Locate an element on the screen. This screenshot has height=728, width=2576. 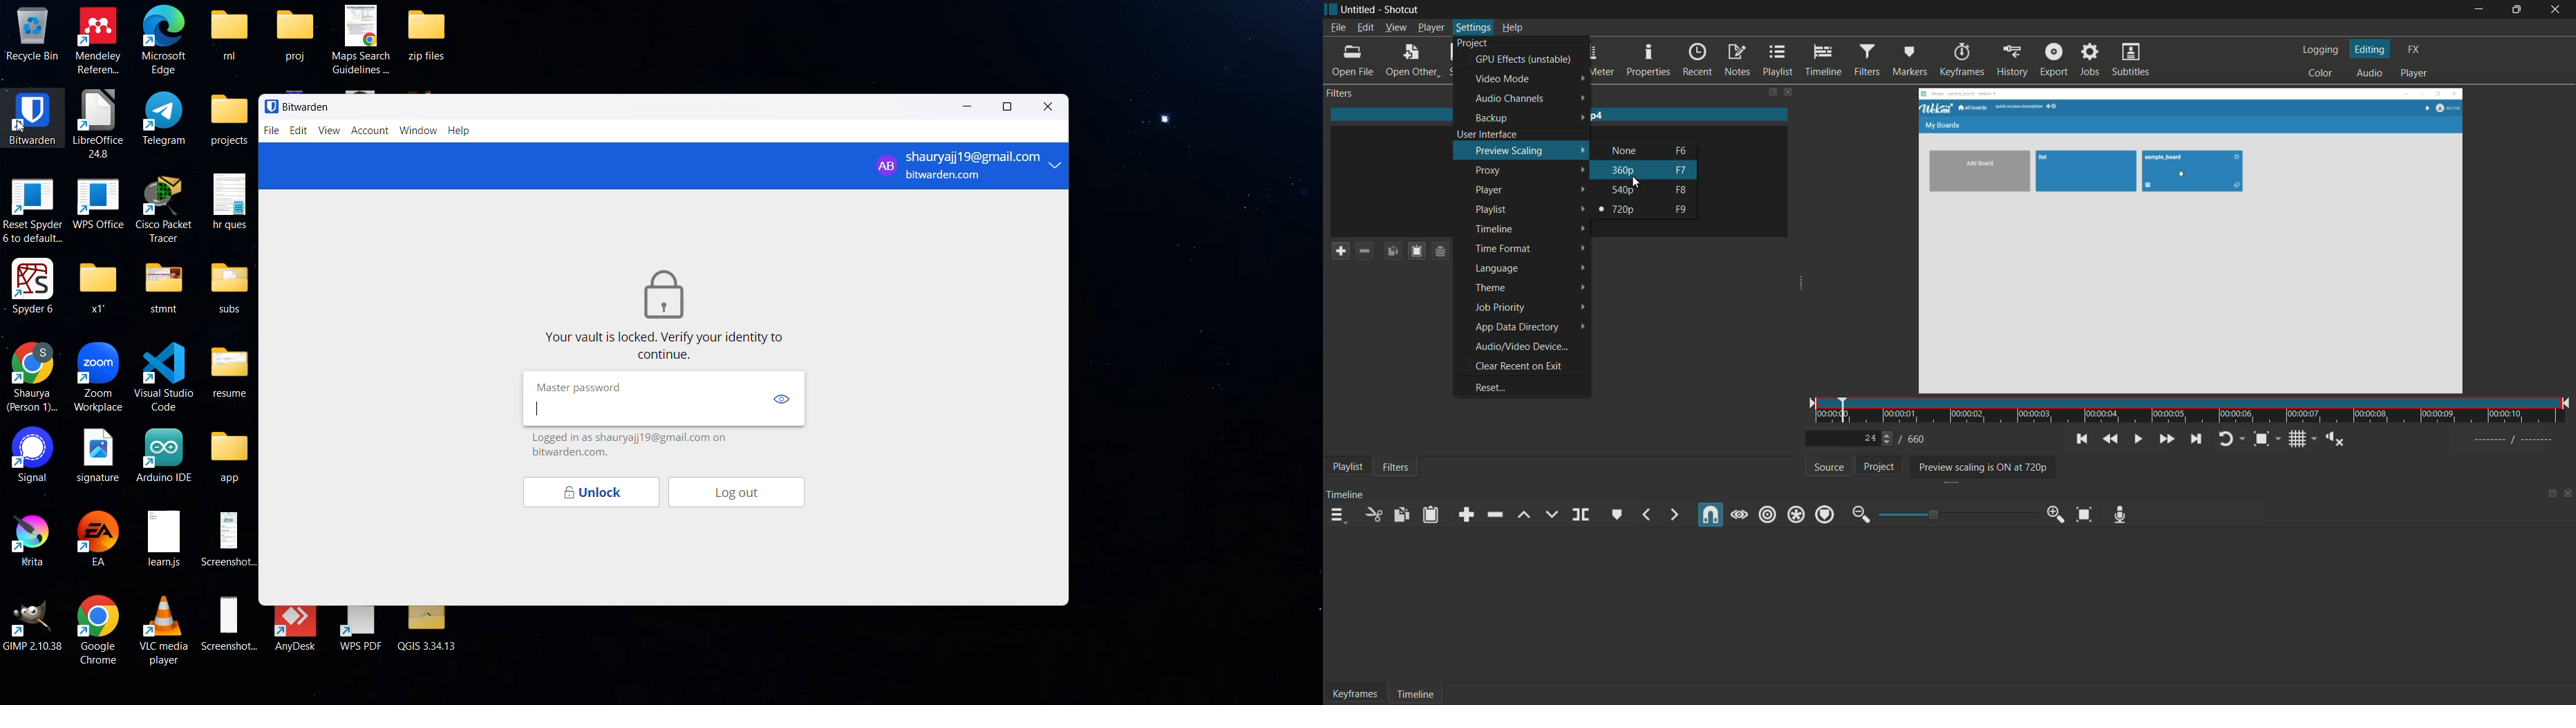
job priority is located at coordinates (1499, 307).